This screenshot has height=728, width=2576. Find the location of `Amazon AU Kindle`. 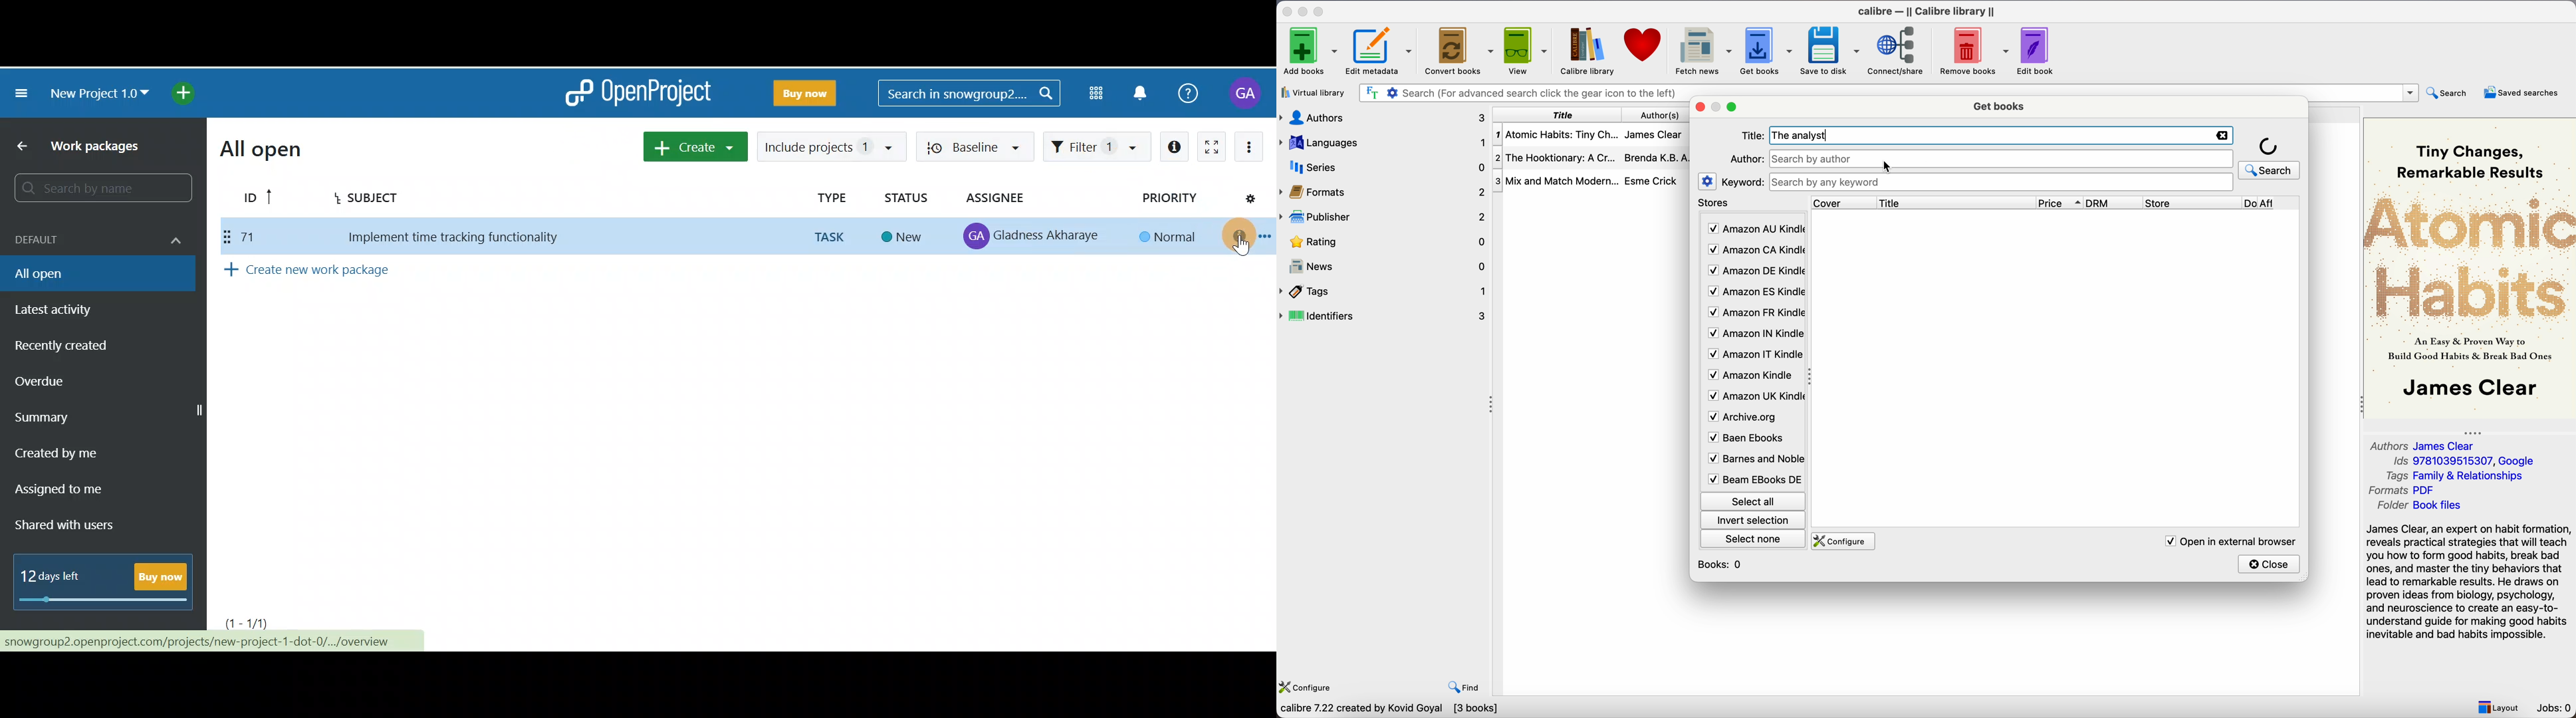

Amazon AU Kindle is located at coordinates (1755, 229).